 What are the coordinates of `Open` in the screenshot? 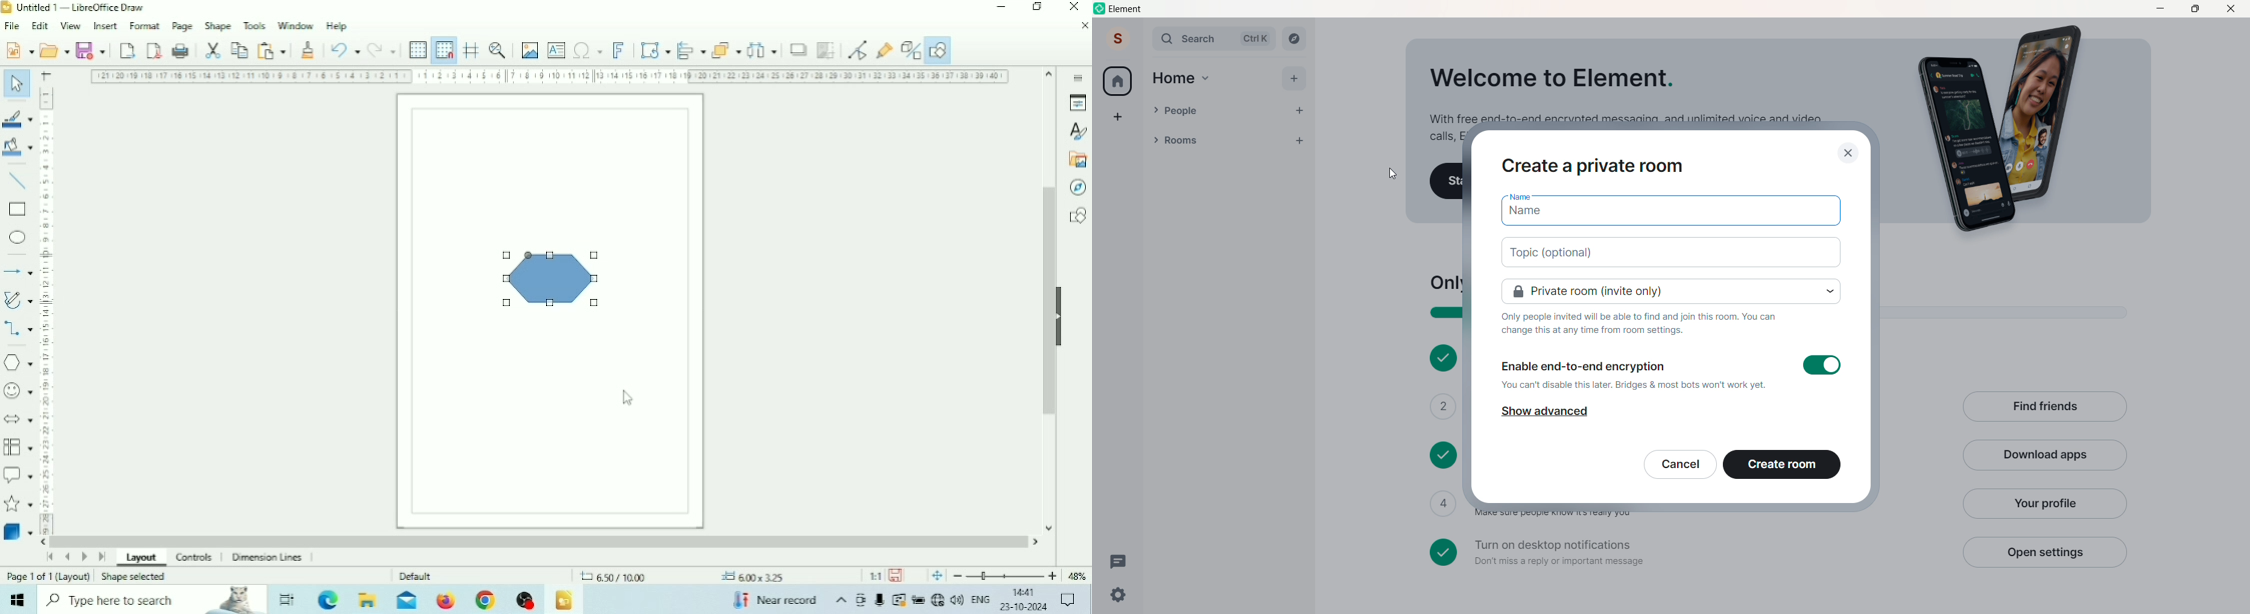 It's located at (54, 50).